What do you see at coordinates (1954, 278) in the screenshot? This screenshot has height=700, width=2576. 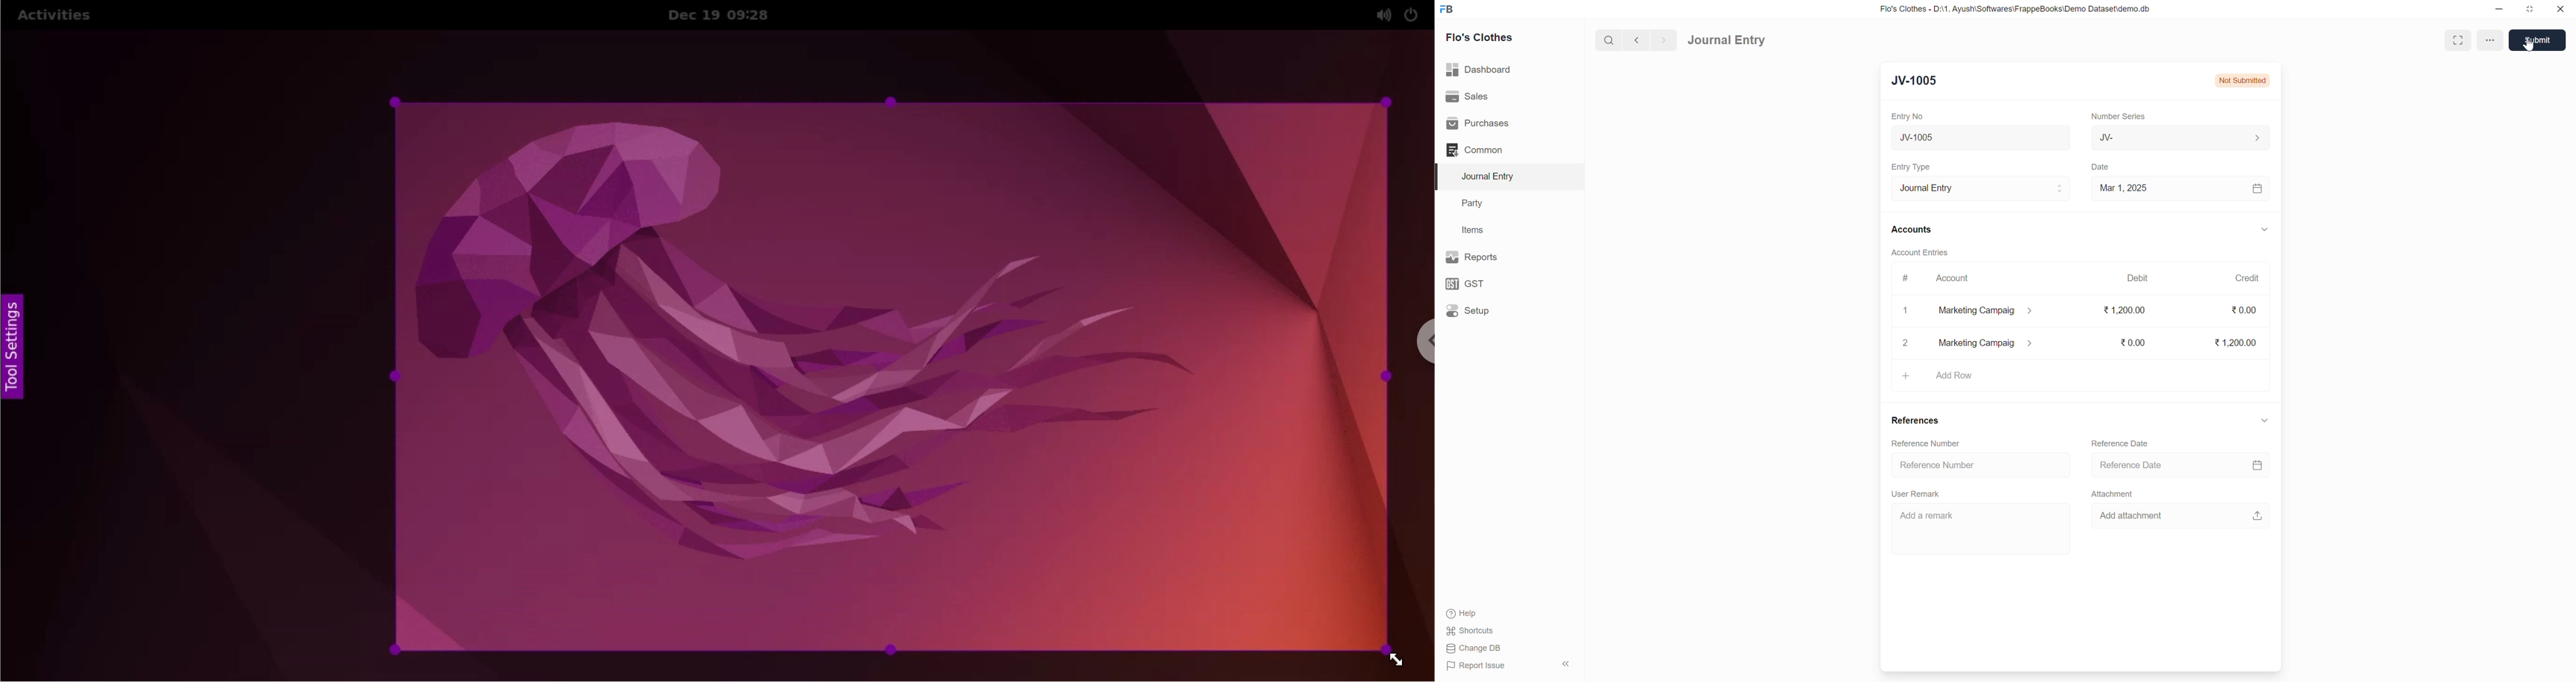 I see `Account` at bounding box center [1954, 278].